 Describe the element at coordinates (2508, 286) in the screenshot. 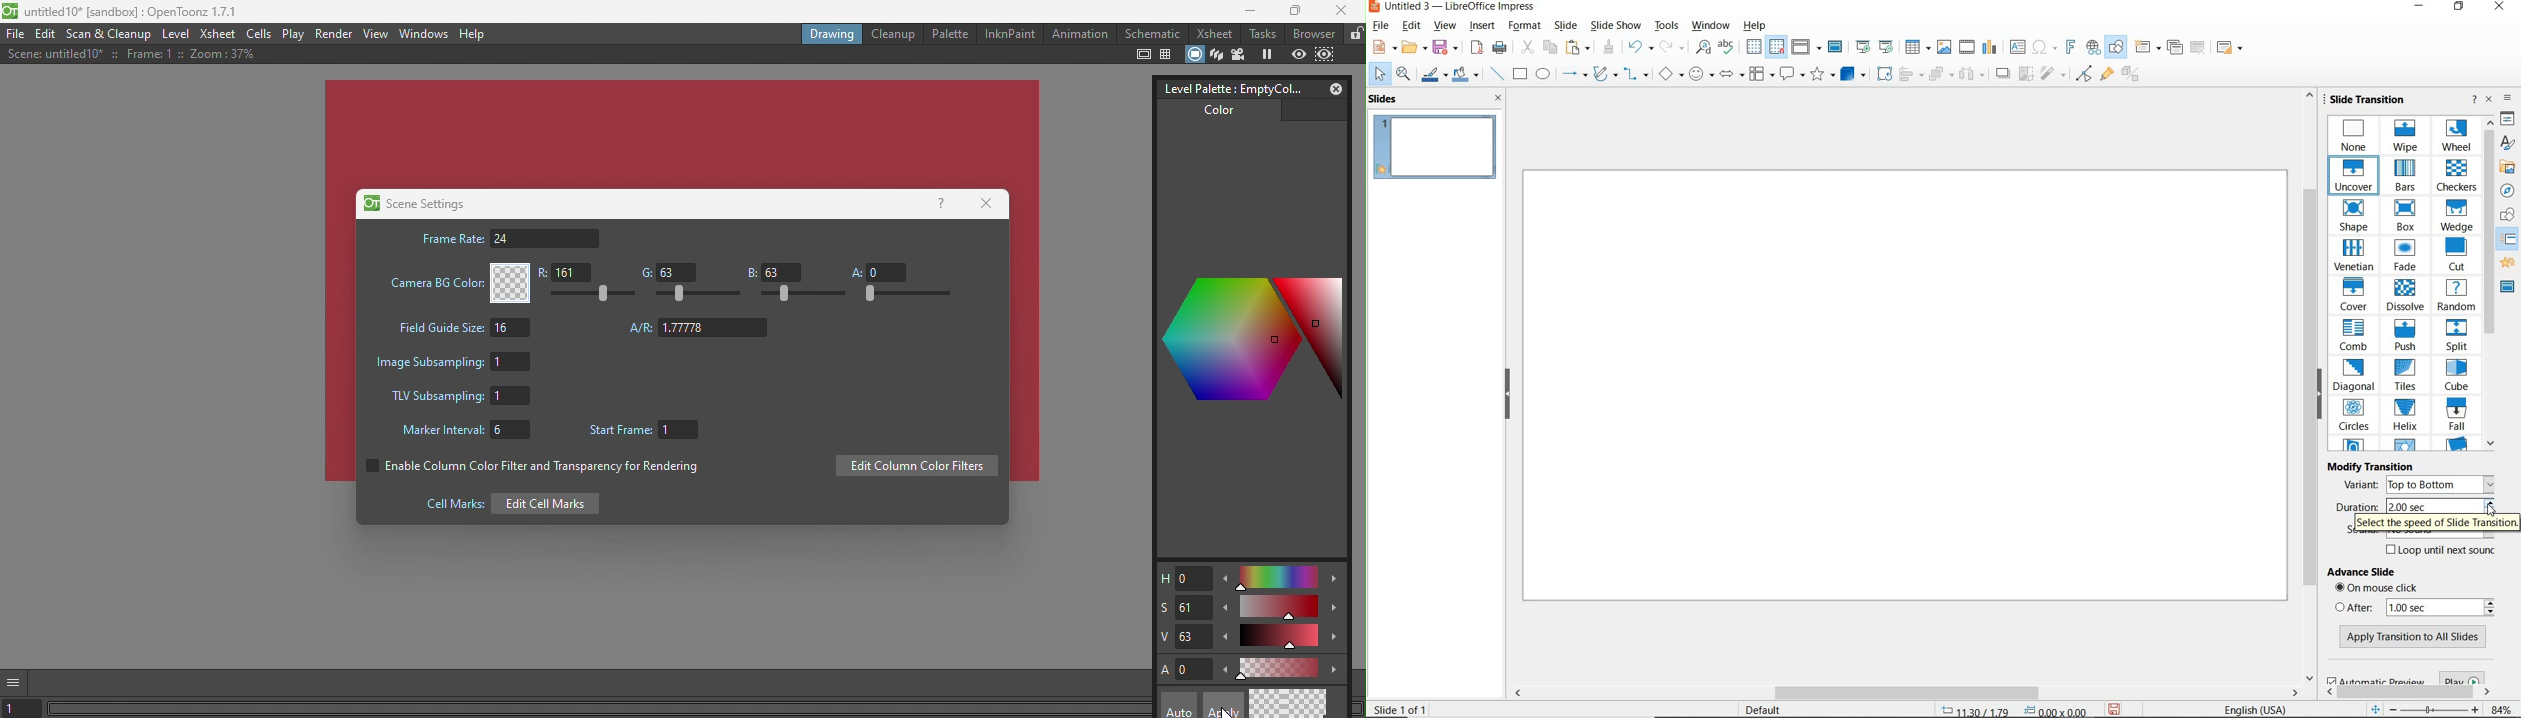

I see `master slide` at that location.